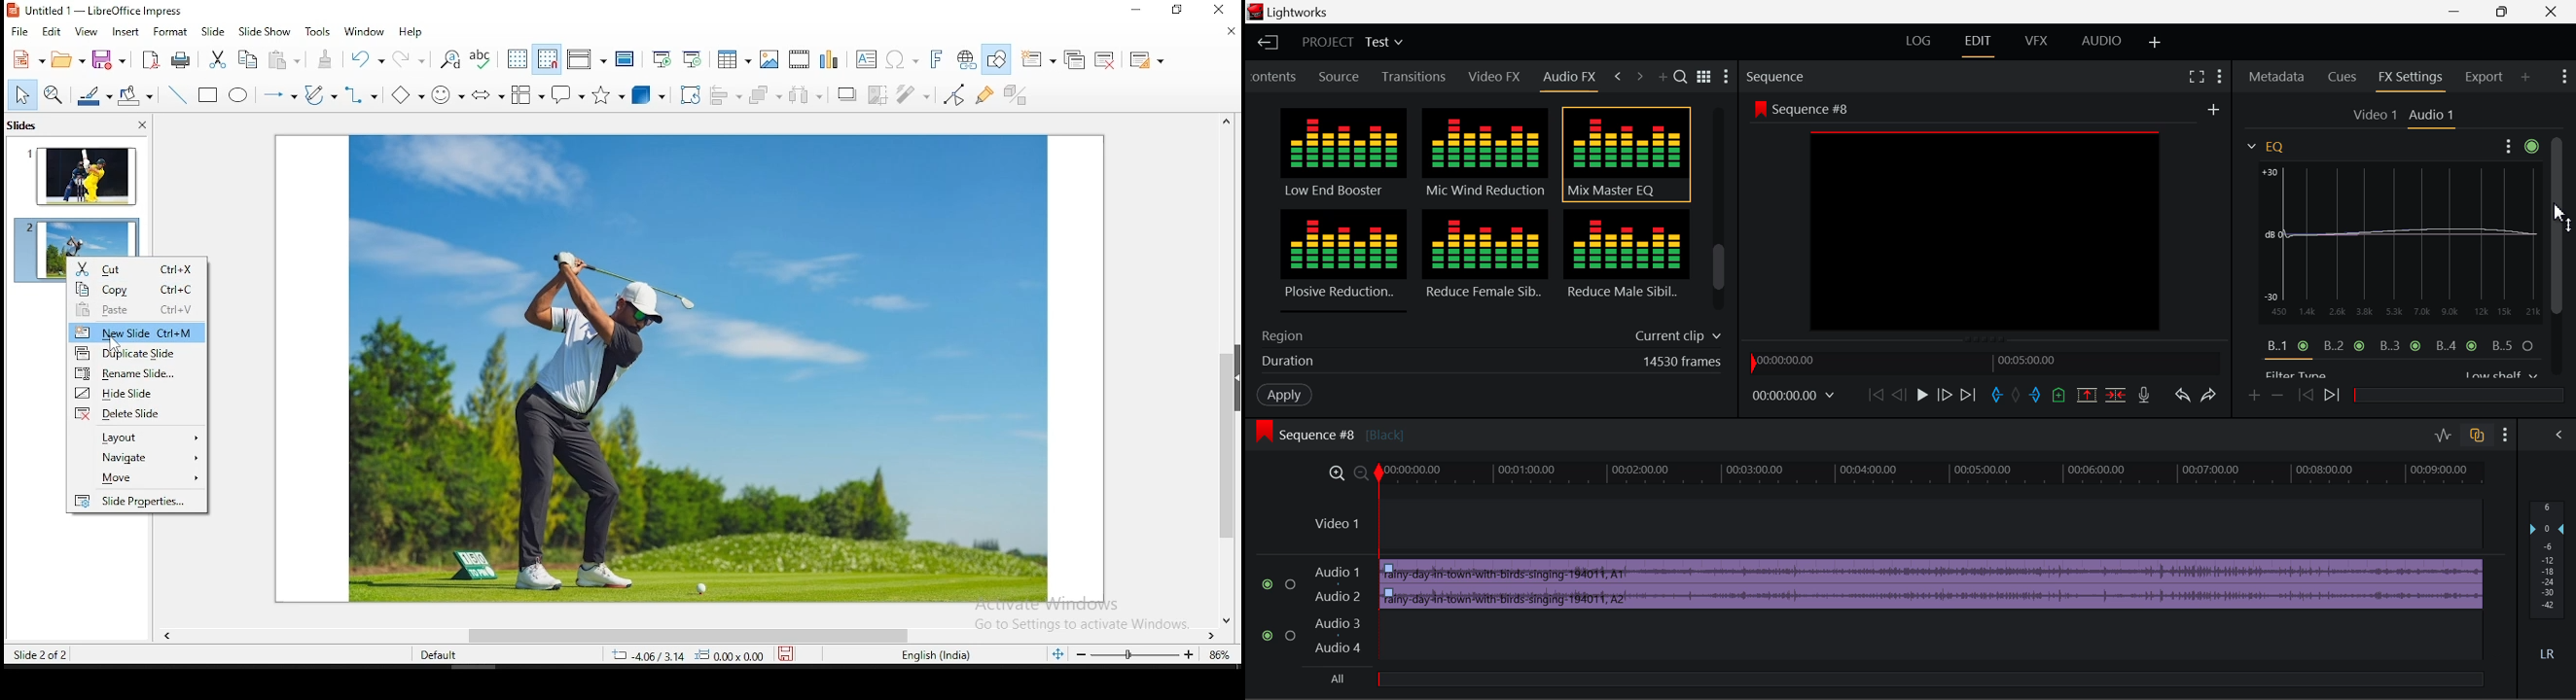 This screenshot has width=2576, height=700. Describe the element at coordinates (319, 96) in the screenshot. I see `curves and polygons` at that location.